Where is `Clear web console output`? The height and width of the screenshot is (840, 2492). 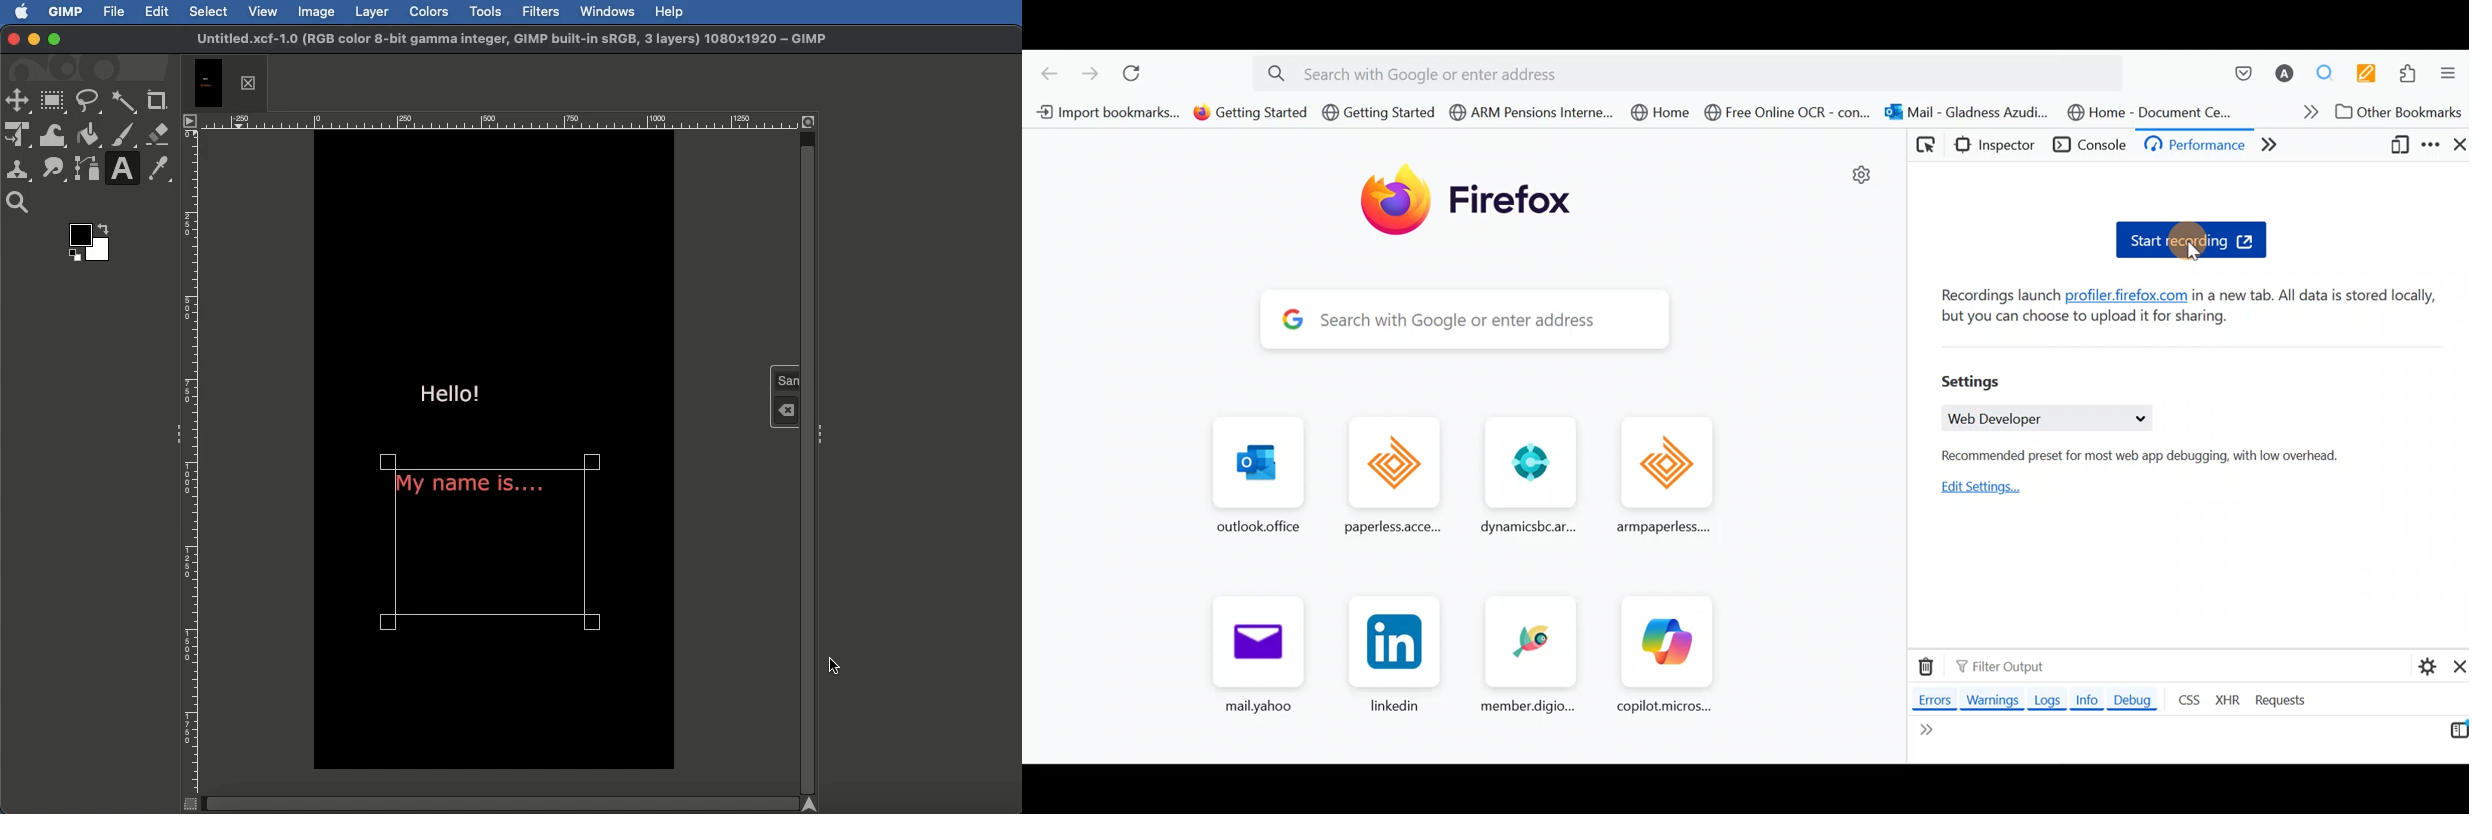
Clear web console output is located at coordinates (1929, 668).